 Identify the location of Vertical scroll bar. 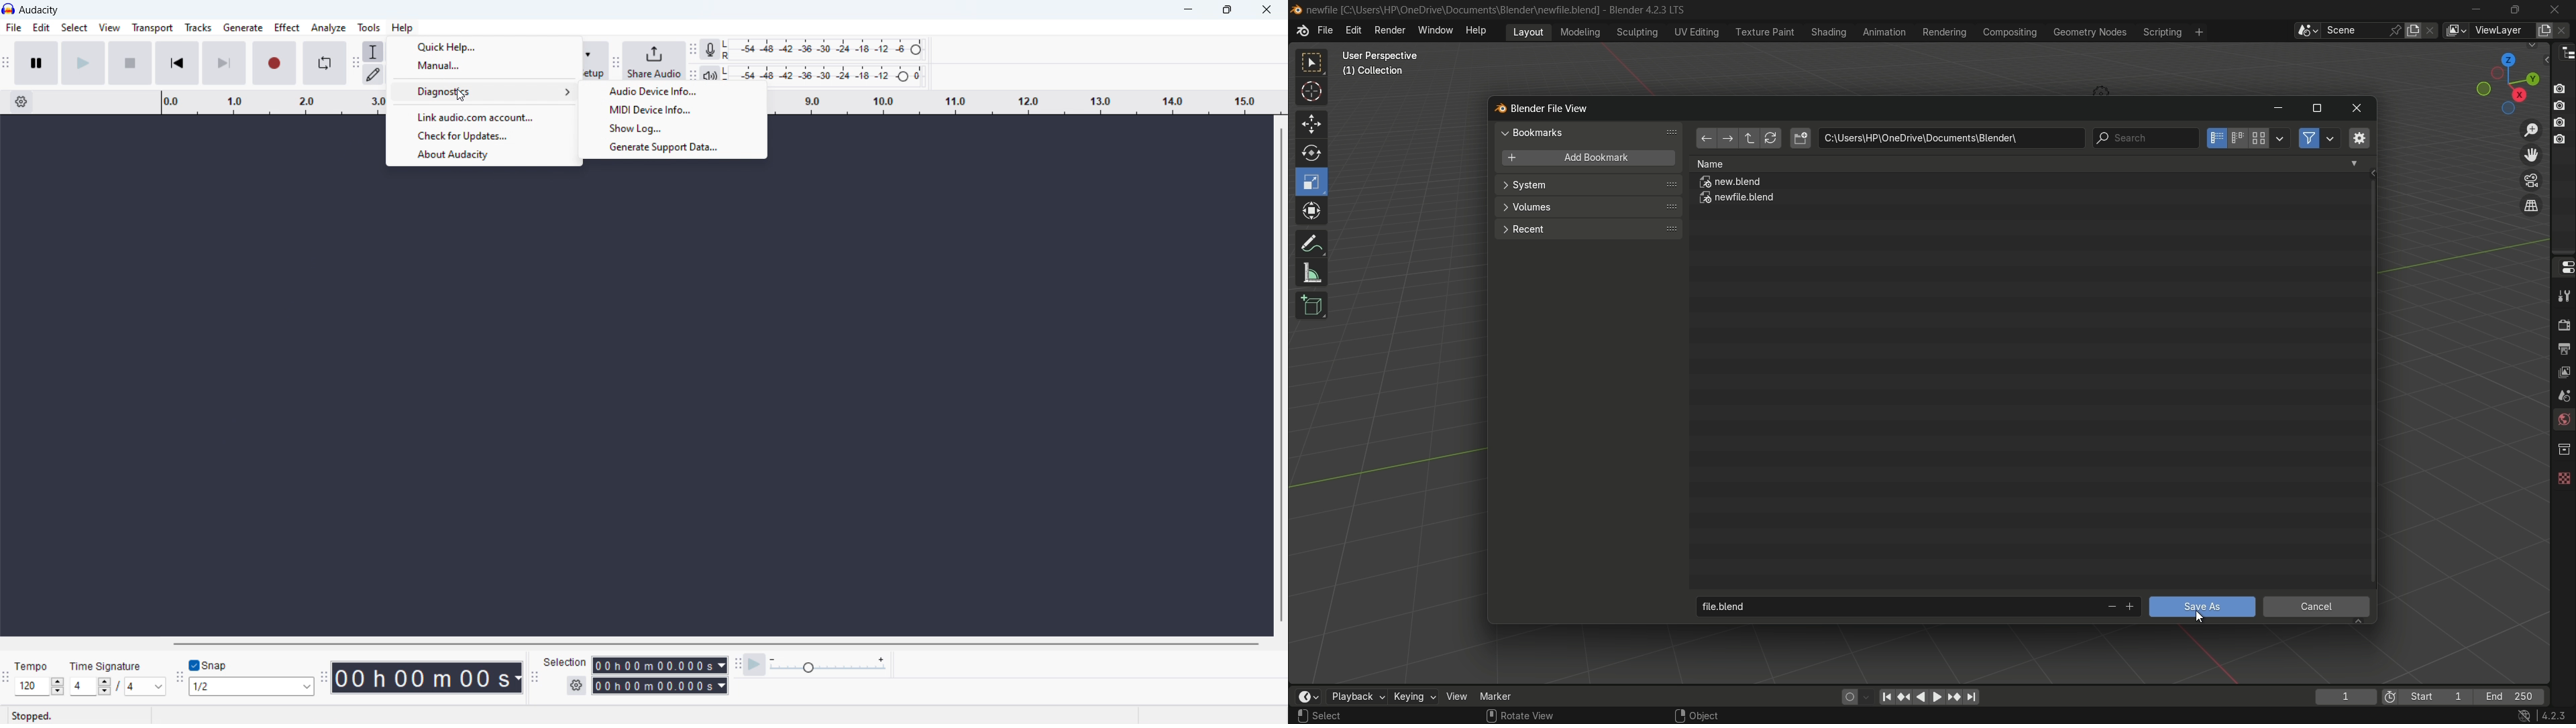
(1278, 379).